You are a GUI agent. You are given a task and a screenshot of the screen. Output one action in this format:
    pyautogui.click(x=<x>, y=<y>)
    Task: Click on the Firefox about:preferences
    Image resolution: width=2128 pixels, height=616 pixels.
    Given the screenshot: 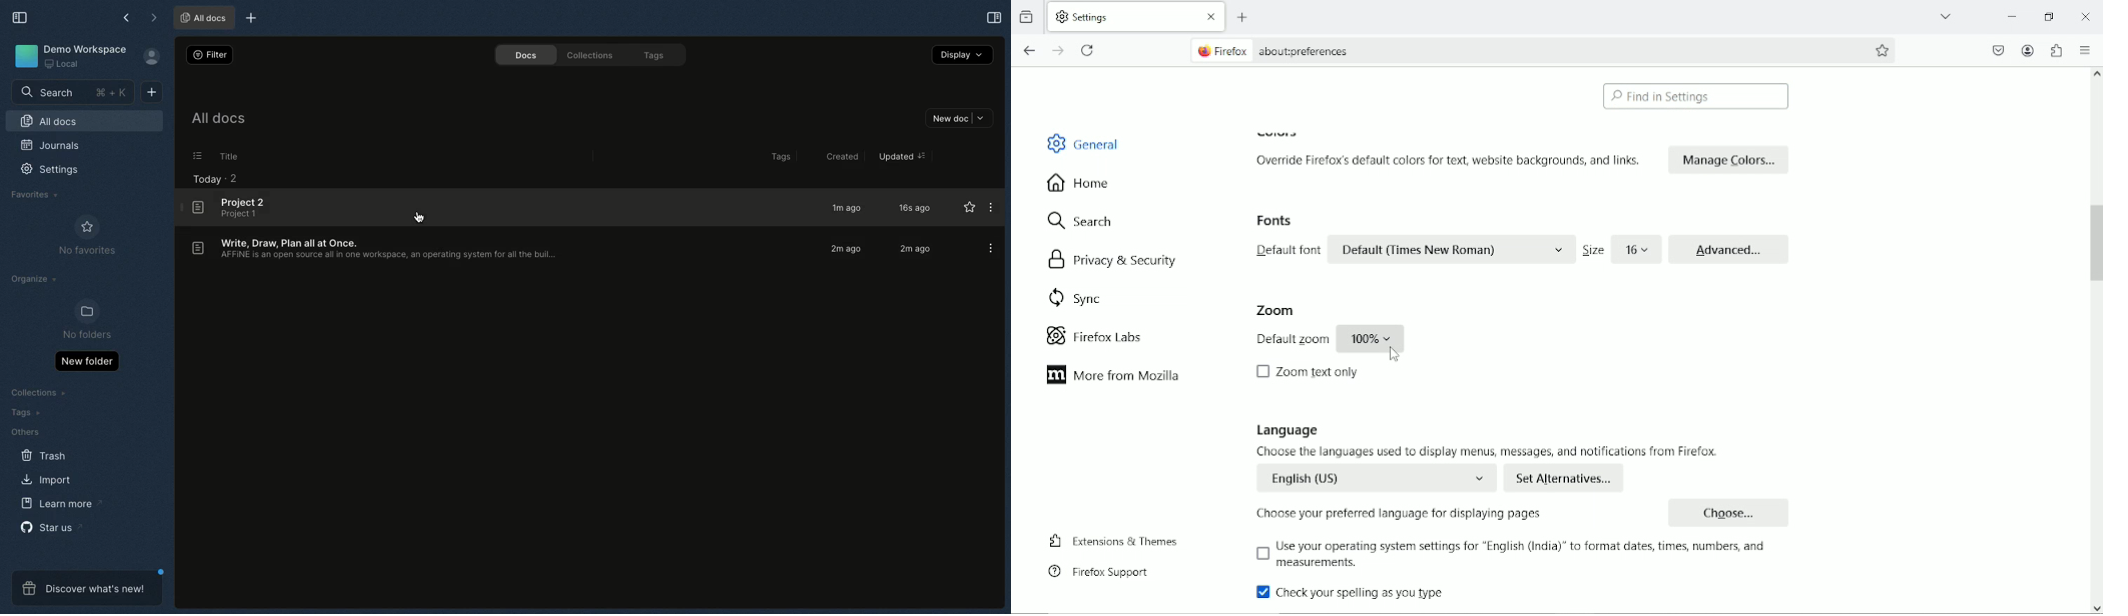 What is the action you would take?
    pyautogui.click(x=1289, y=50)
    